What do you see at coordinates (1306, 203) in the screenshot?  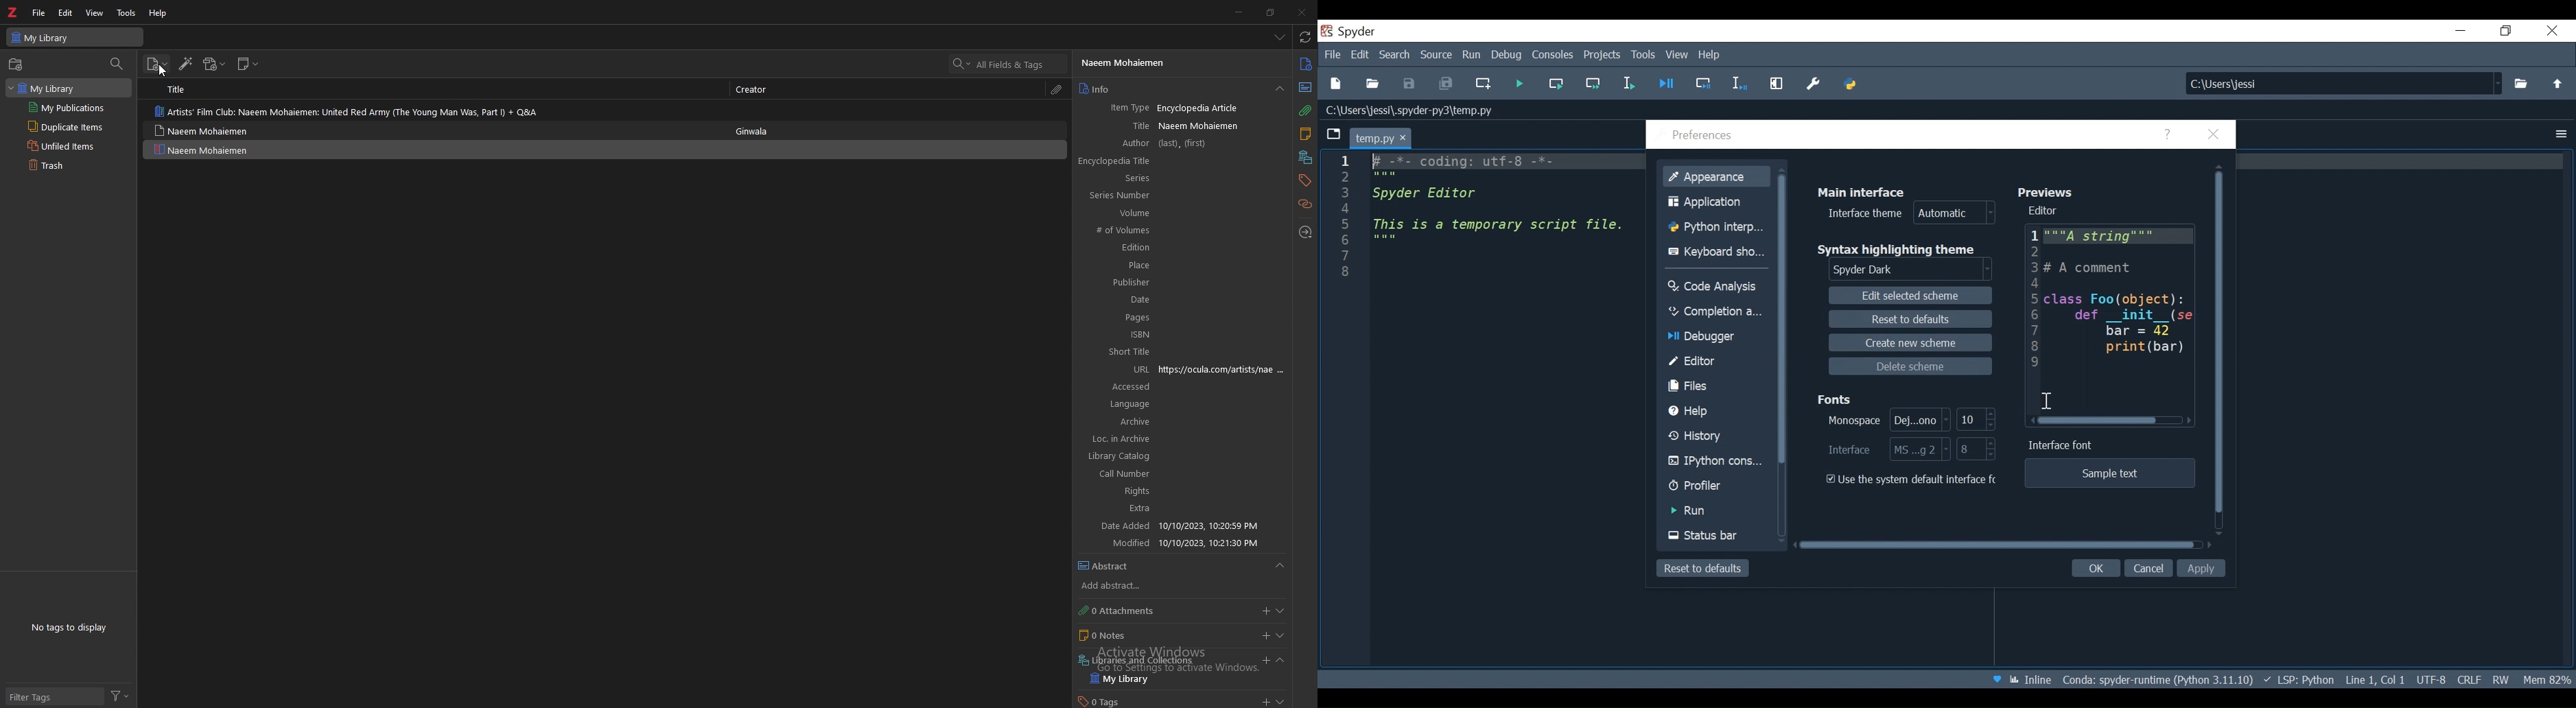 I see `related` at bounding box center [1306, 203].